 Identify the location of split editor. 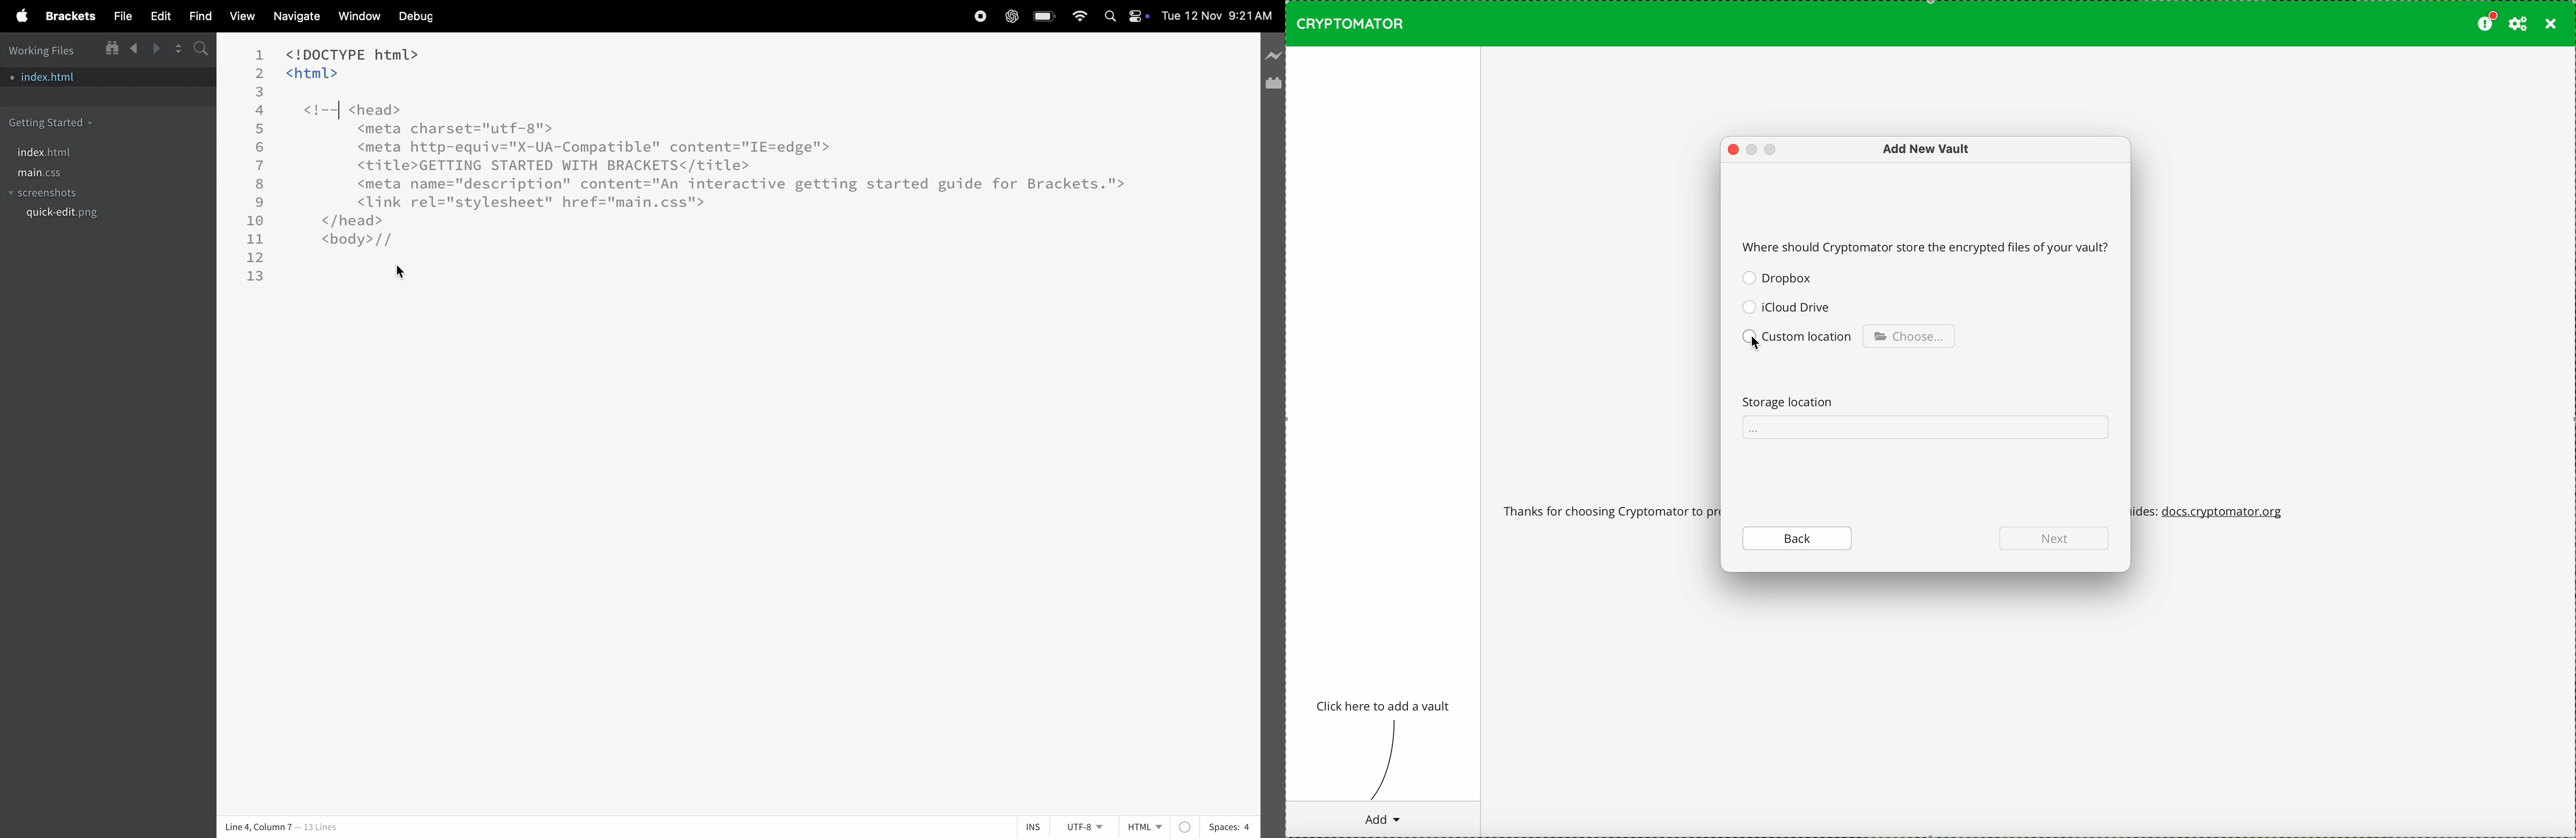
(176, 49).